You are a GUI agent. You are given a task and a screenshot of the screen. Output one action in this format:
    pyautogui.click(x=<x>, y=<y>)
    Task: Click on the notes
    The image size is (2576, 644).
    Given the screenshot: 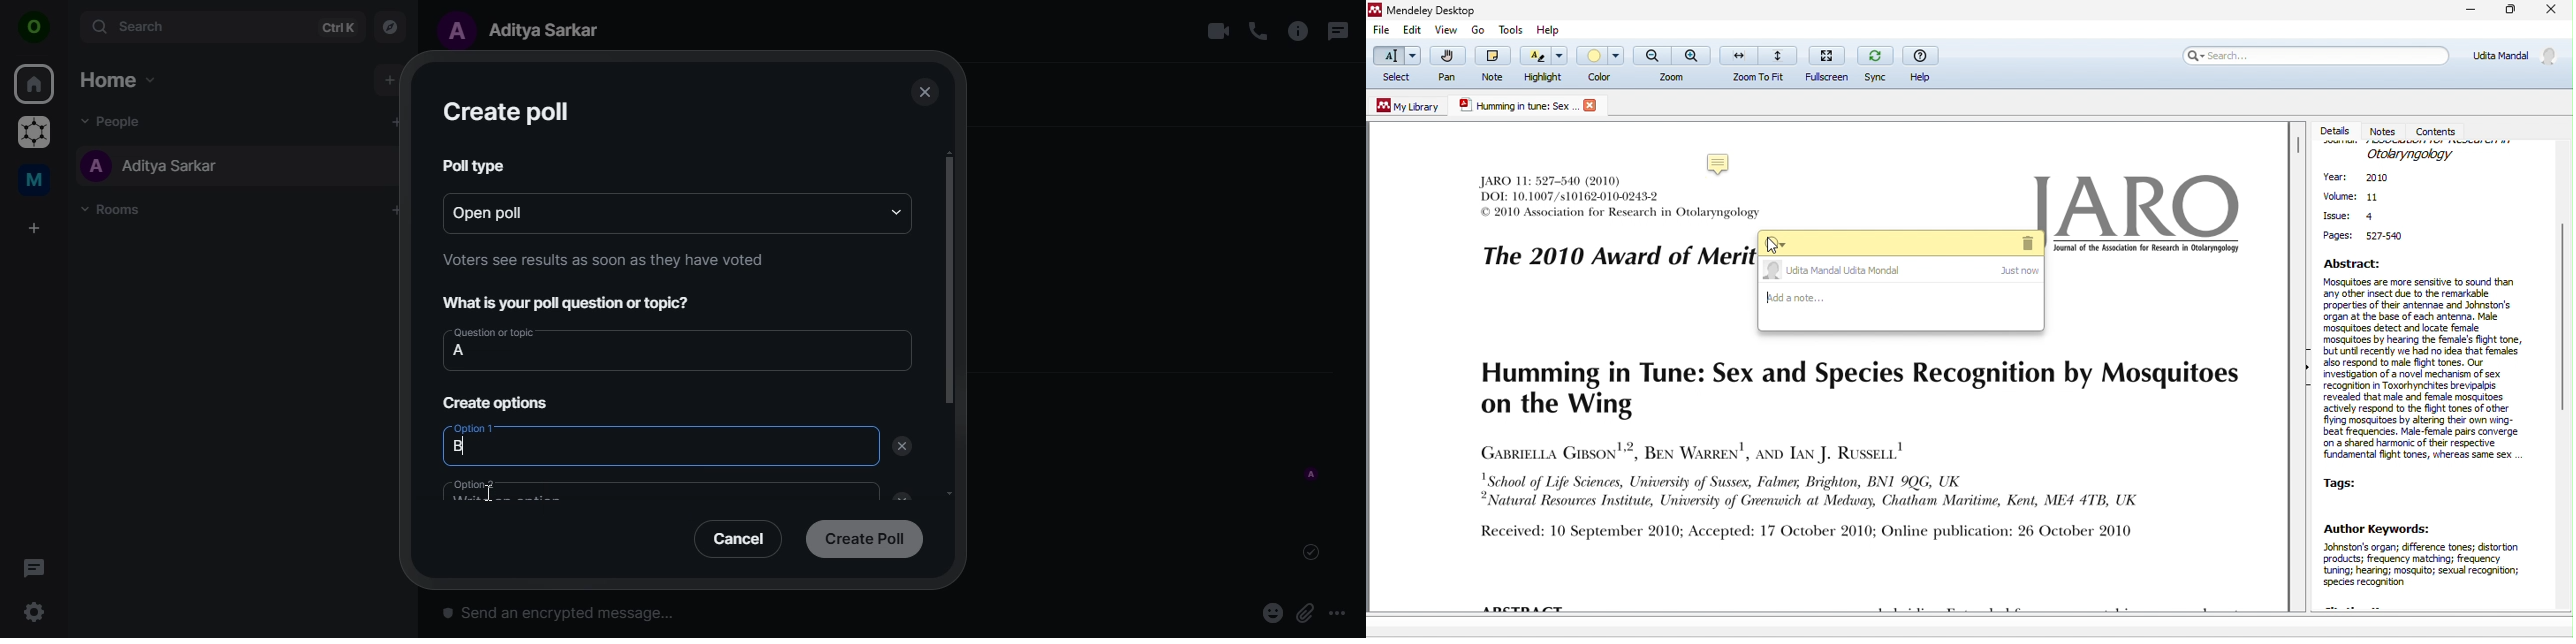 What is the action you would take?
    pyautogui.click(x=2386, y=130)
    